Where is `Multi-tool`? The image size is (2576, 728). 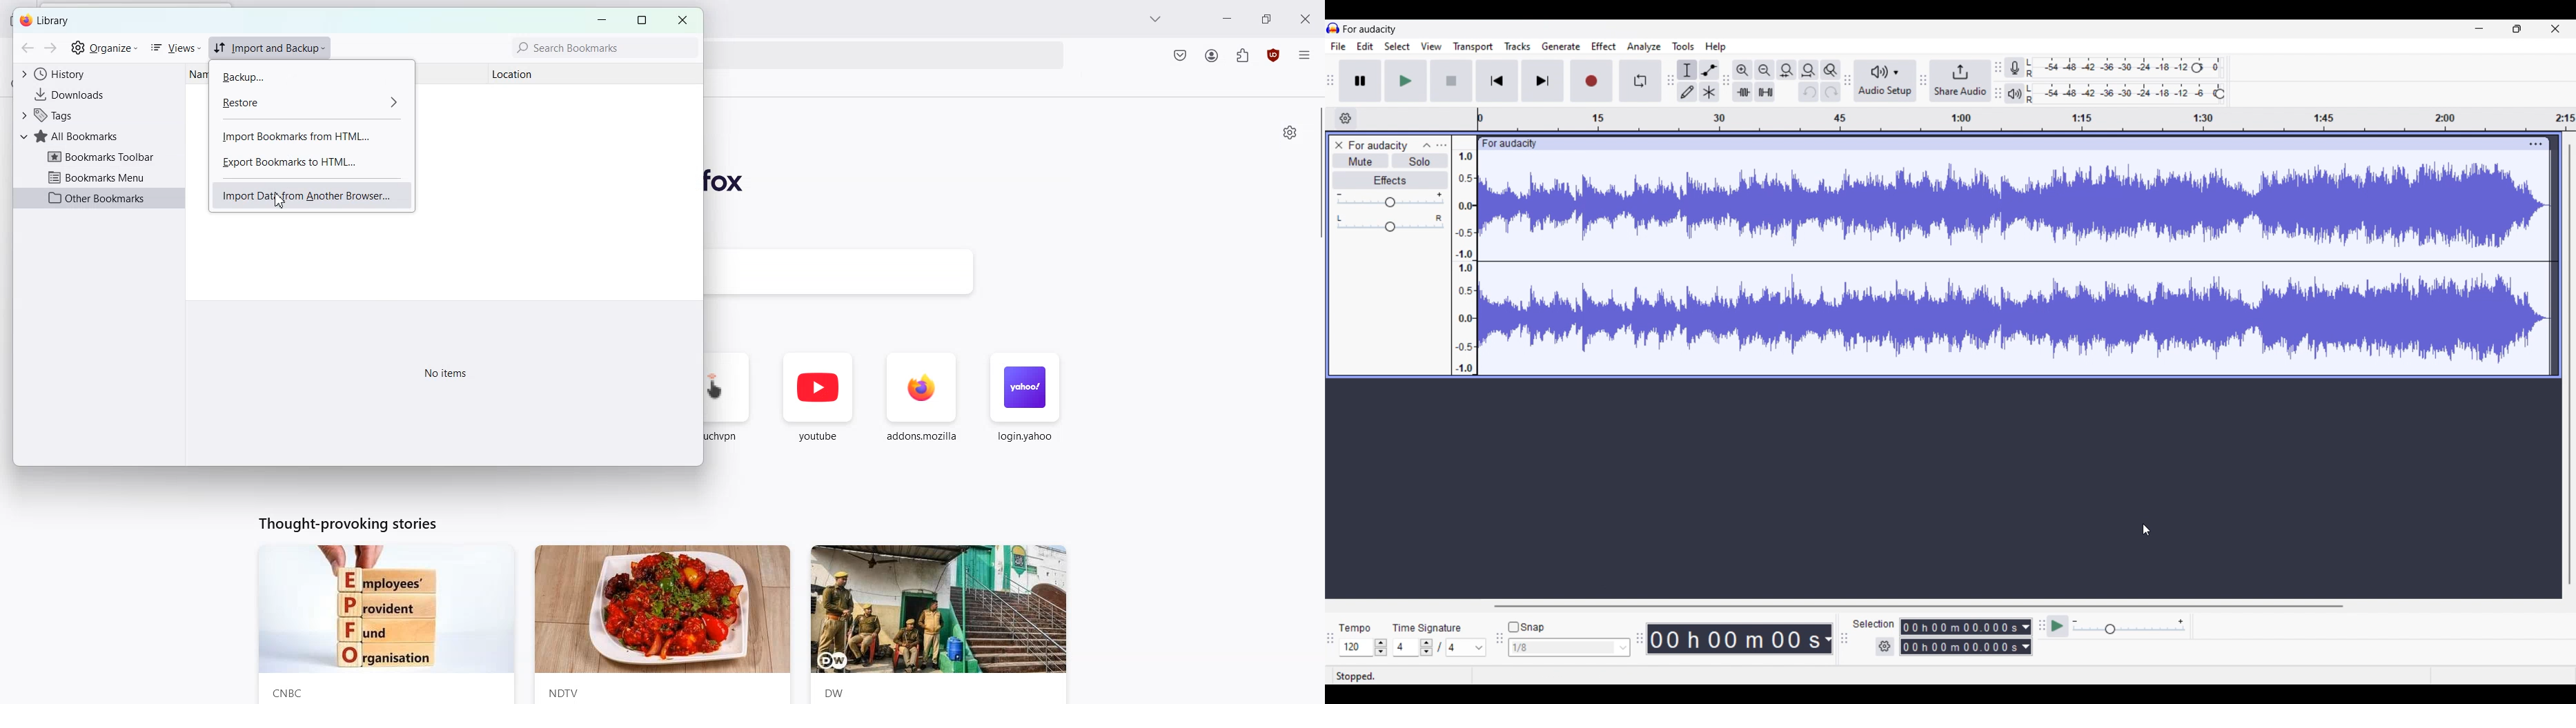 Multi-tool is located at coordinates (1709, 92).